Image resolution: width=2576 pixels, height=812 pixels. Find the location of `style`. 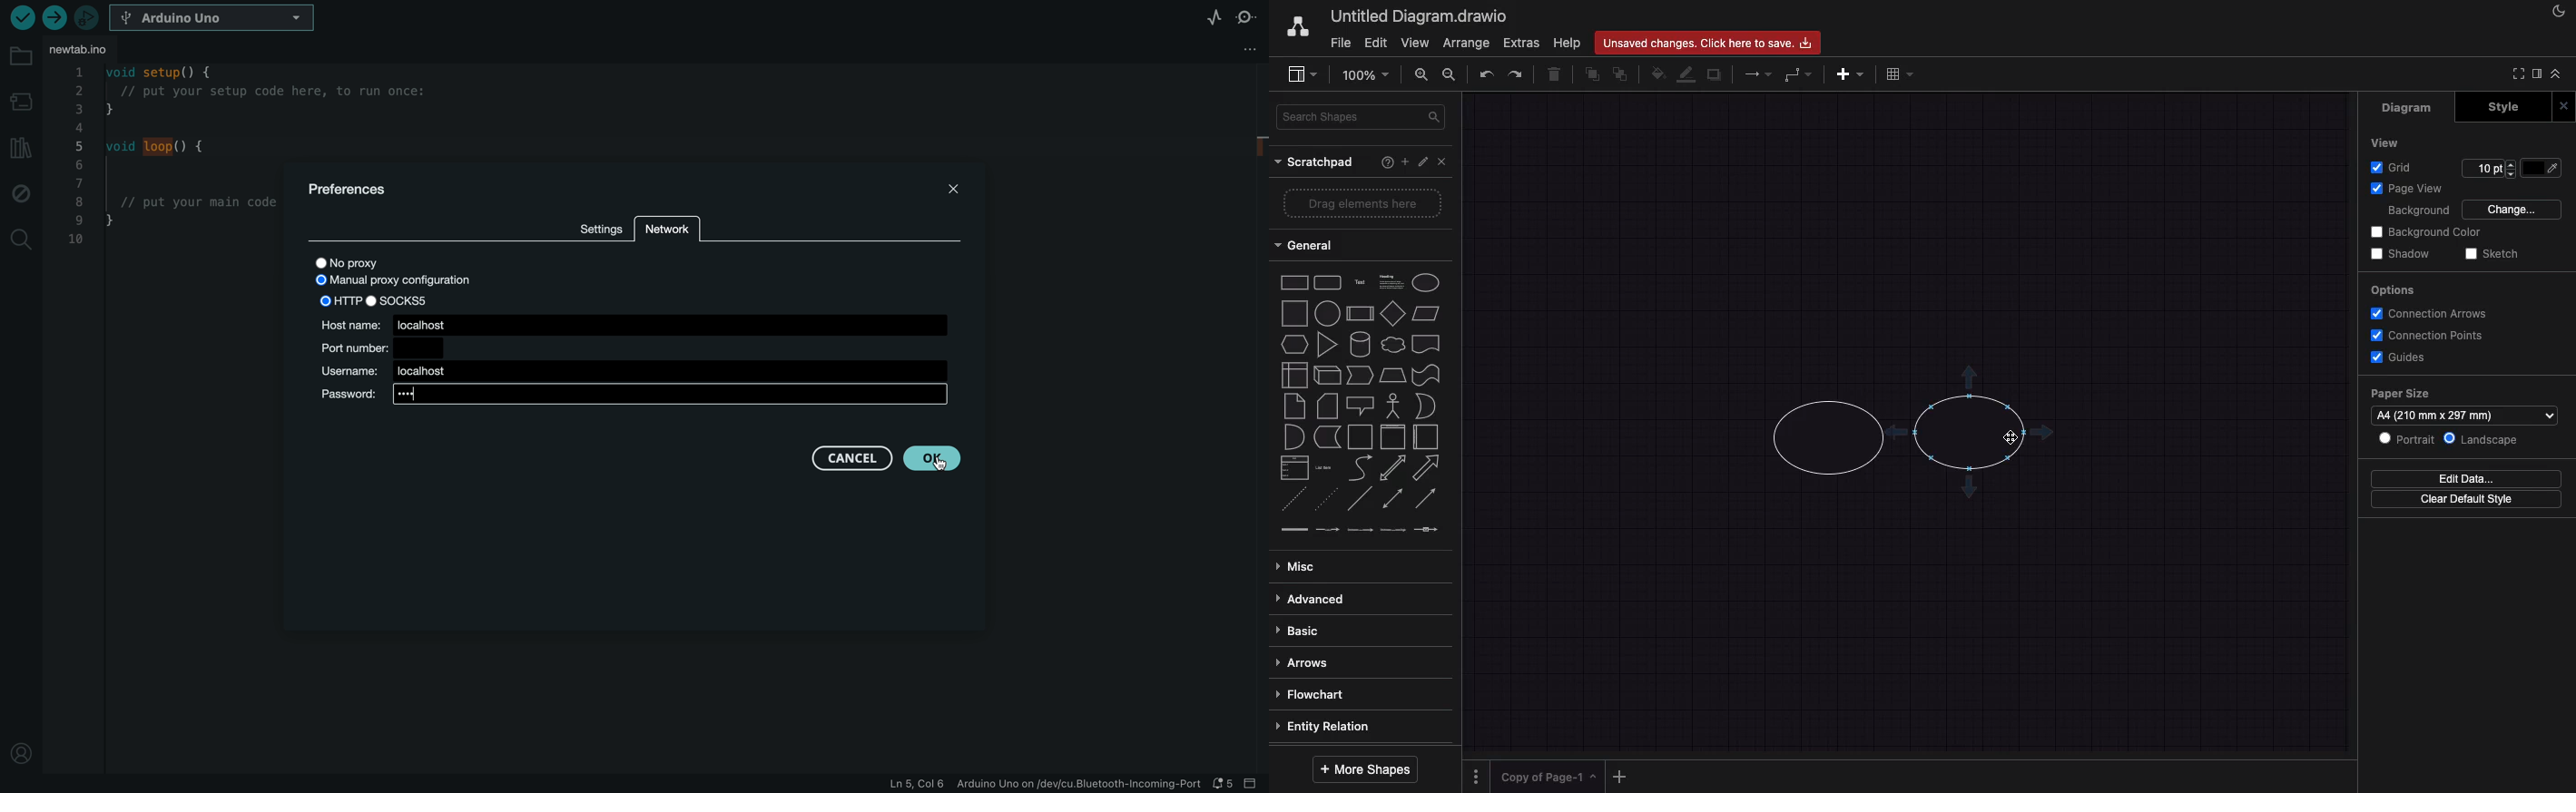

style is located at coordinates (2503, 107).